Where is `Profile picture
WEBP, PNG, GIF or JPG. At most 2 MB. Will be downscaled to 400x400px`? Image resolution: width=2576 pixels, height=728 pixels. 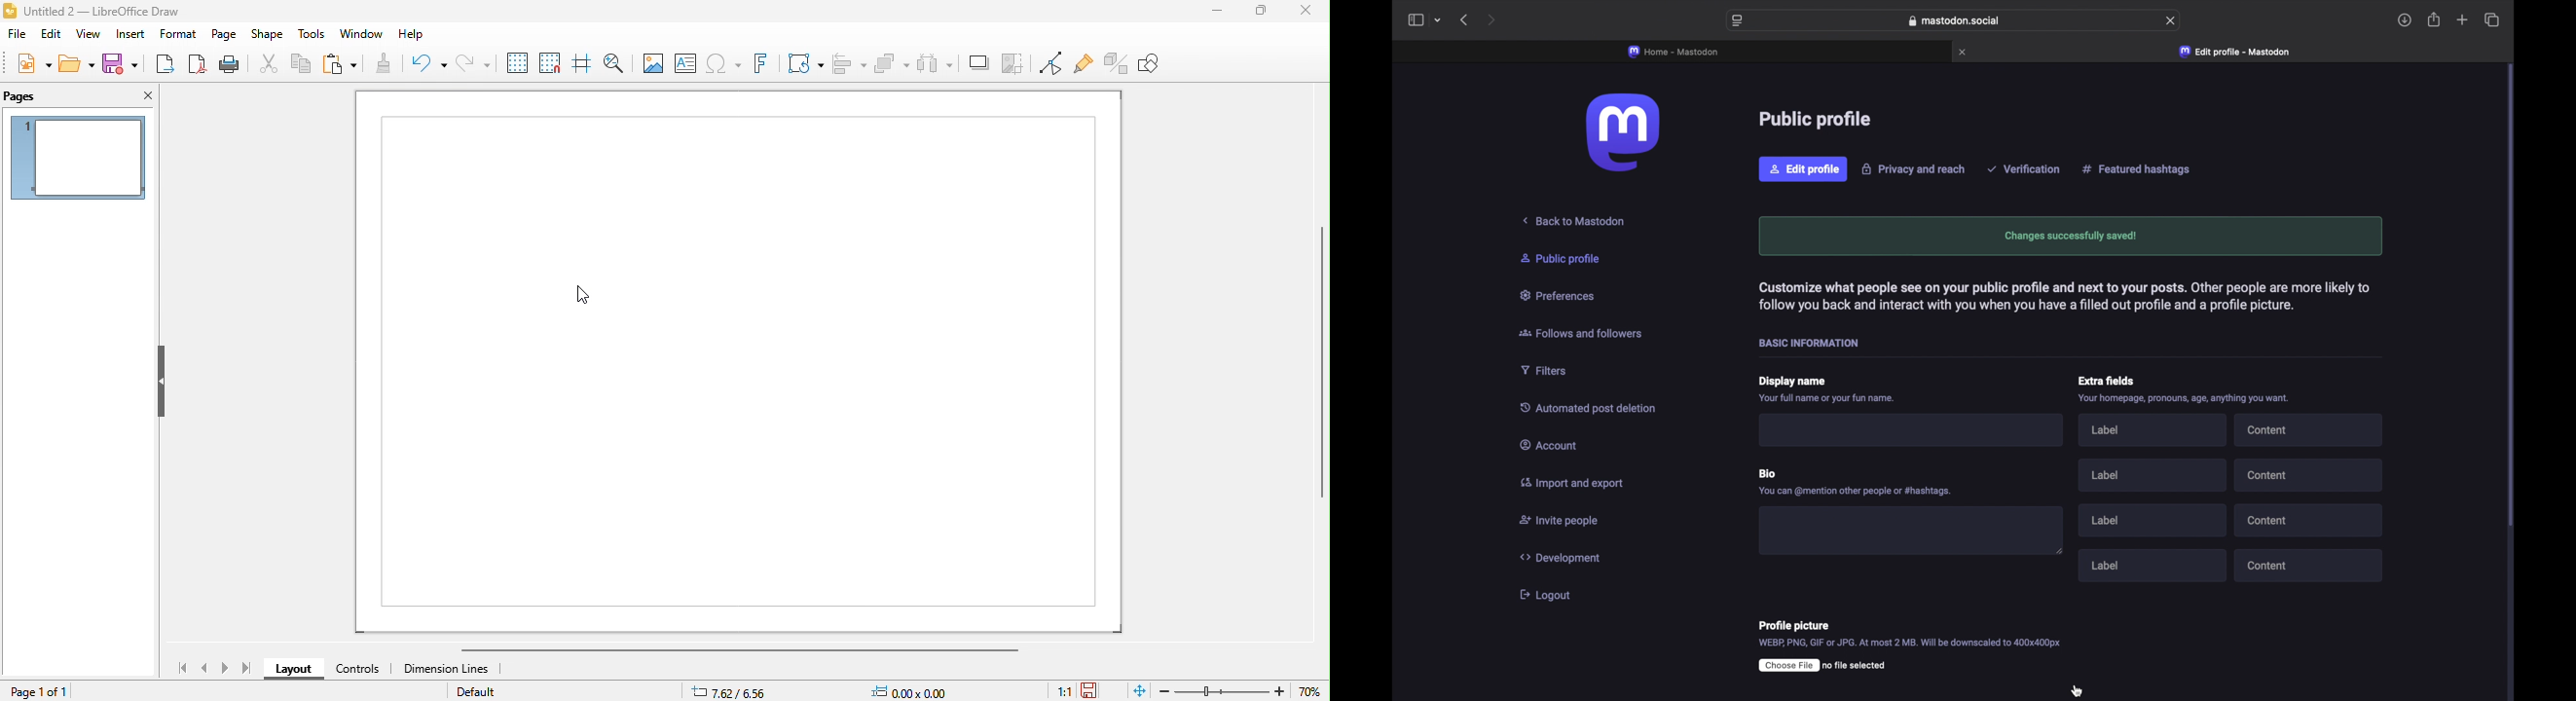
Profile picture
WEBP, PNG, GIF or JPG. At most 2 MB. Will be downscaled to 400x400px is located at coordinates (1910, 635).